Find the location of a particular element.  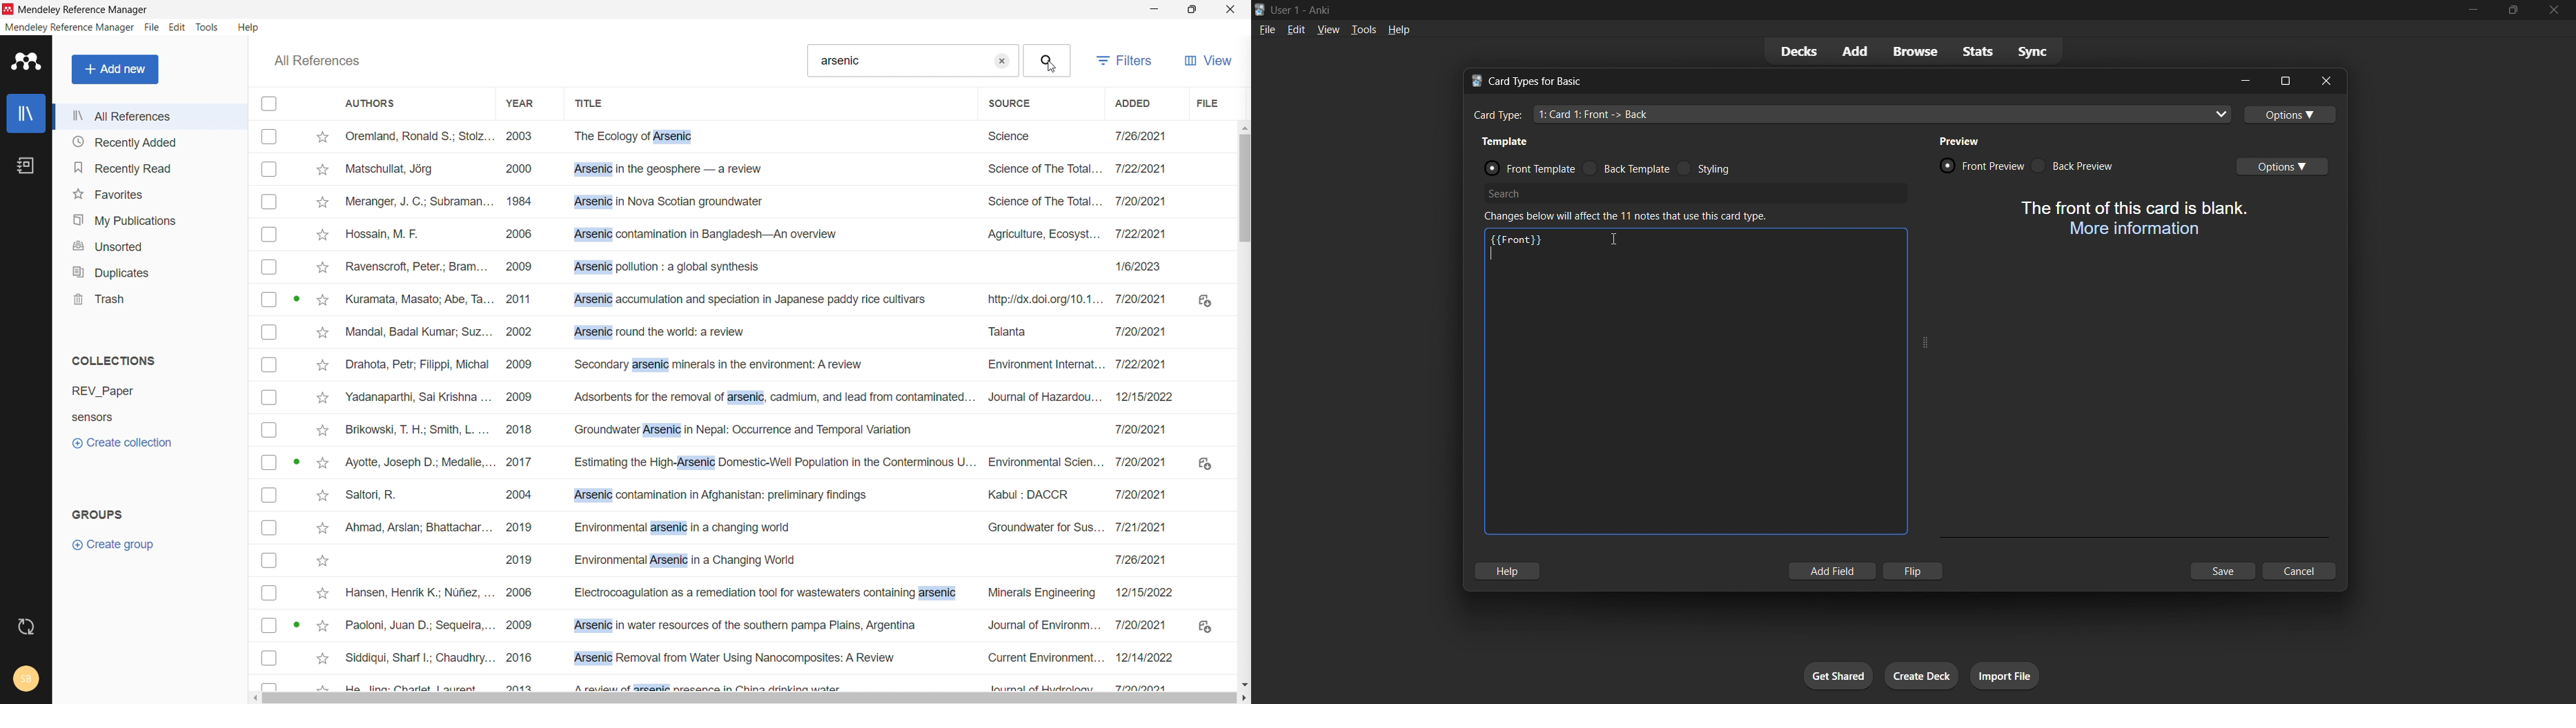

options toggle is located at coordinates (2292, 116).